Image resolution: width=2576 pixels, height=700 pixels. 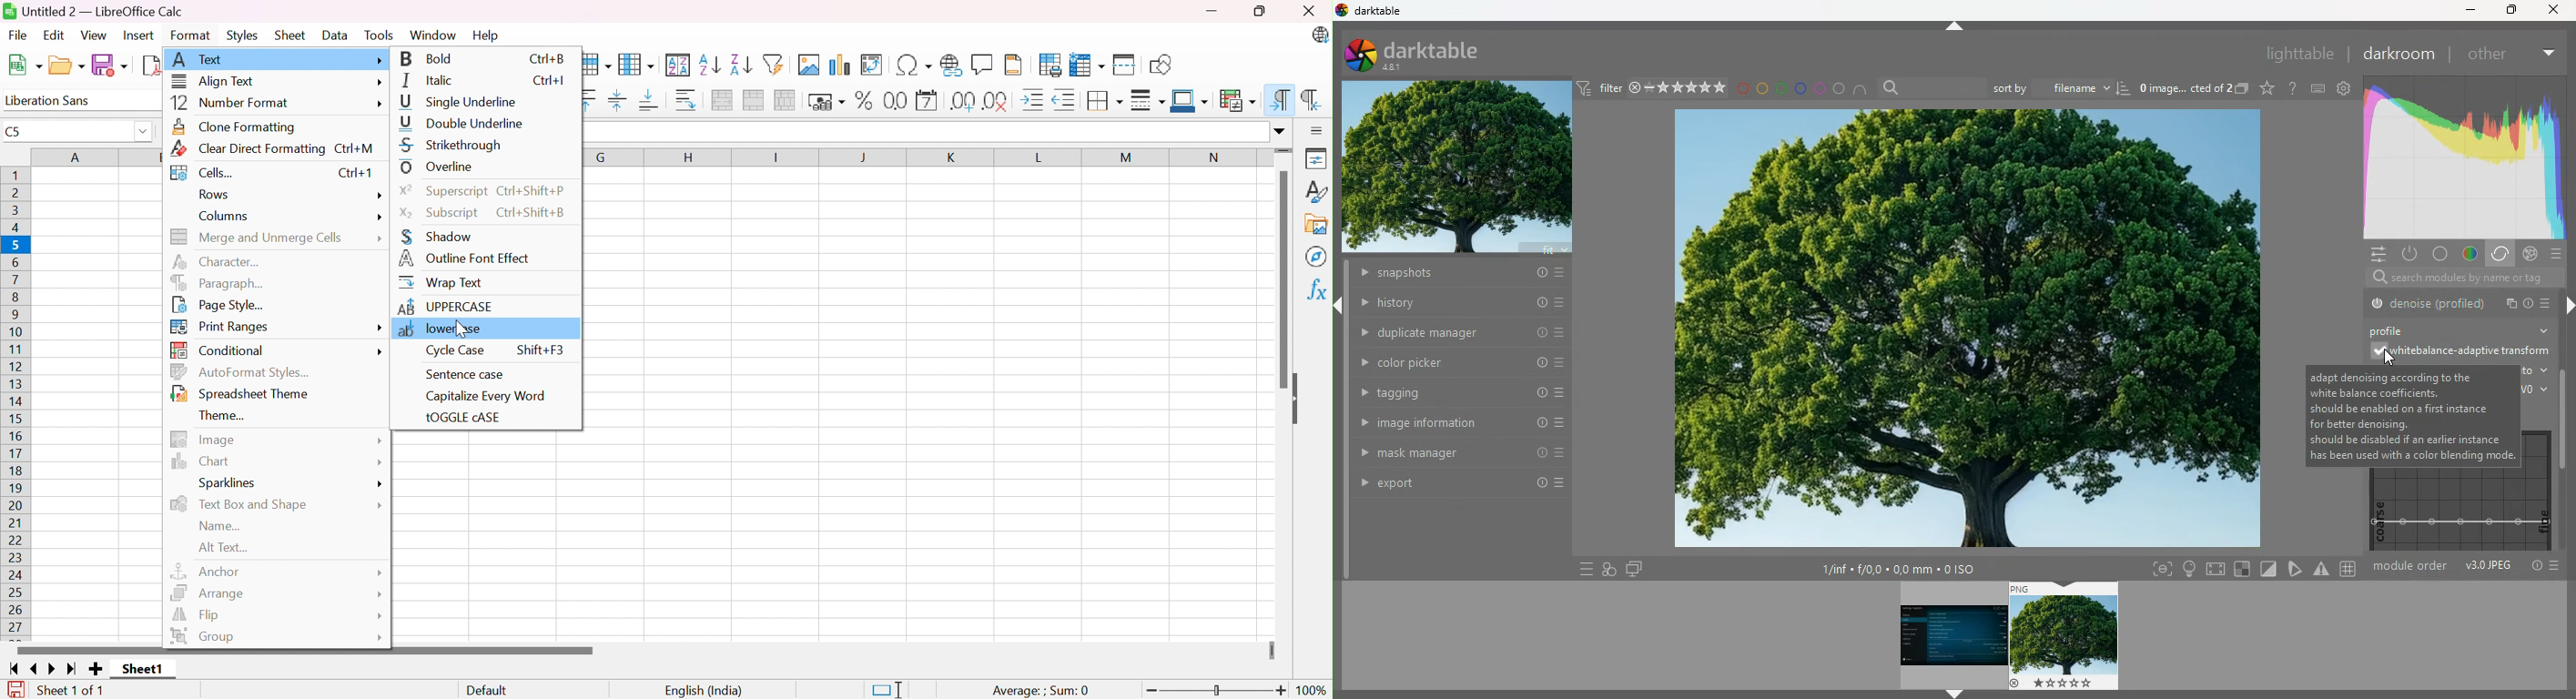 What do you see at coordinates (1311, 9) in the screenshot?
I see `Close` at bounding box center [1311, 9].